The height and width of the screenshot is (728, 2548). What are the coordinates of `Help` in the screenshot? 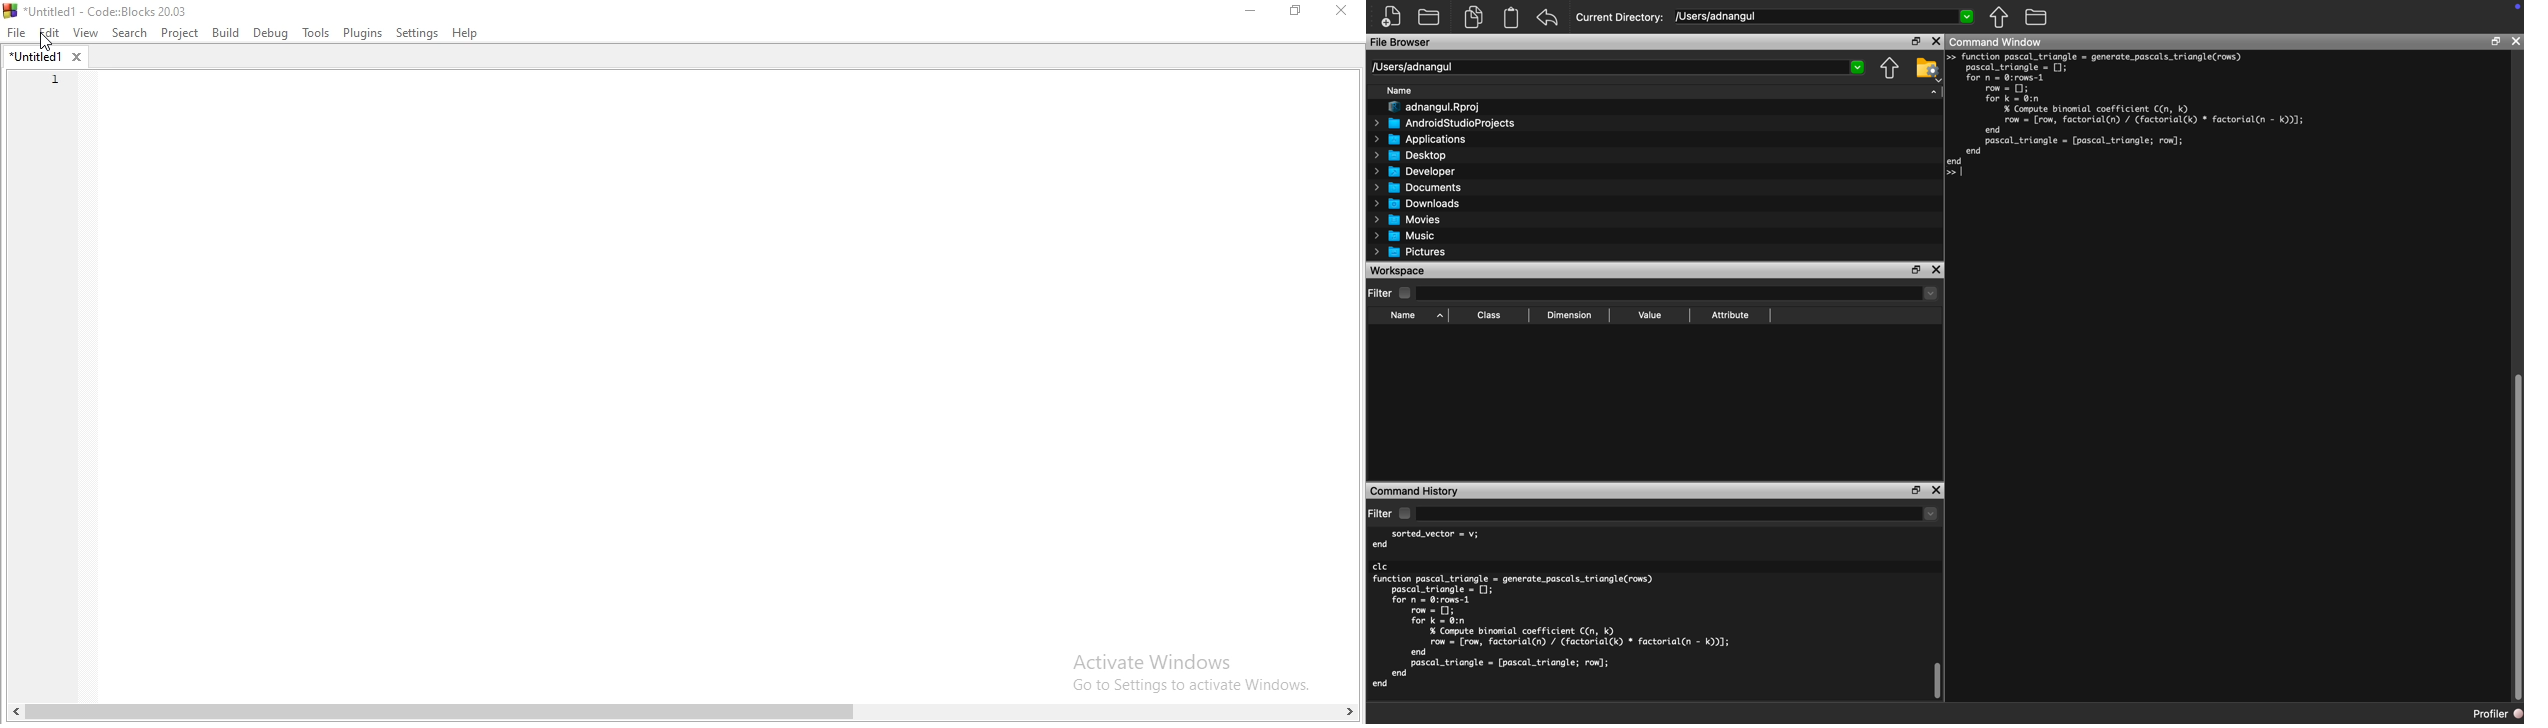 It's located at (466, 33).